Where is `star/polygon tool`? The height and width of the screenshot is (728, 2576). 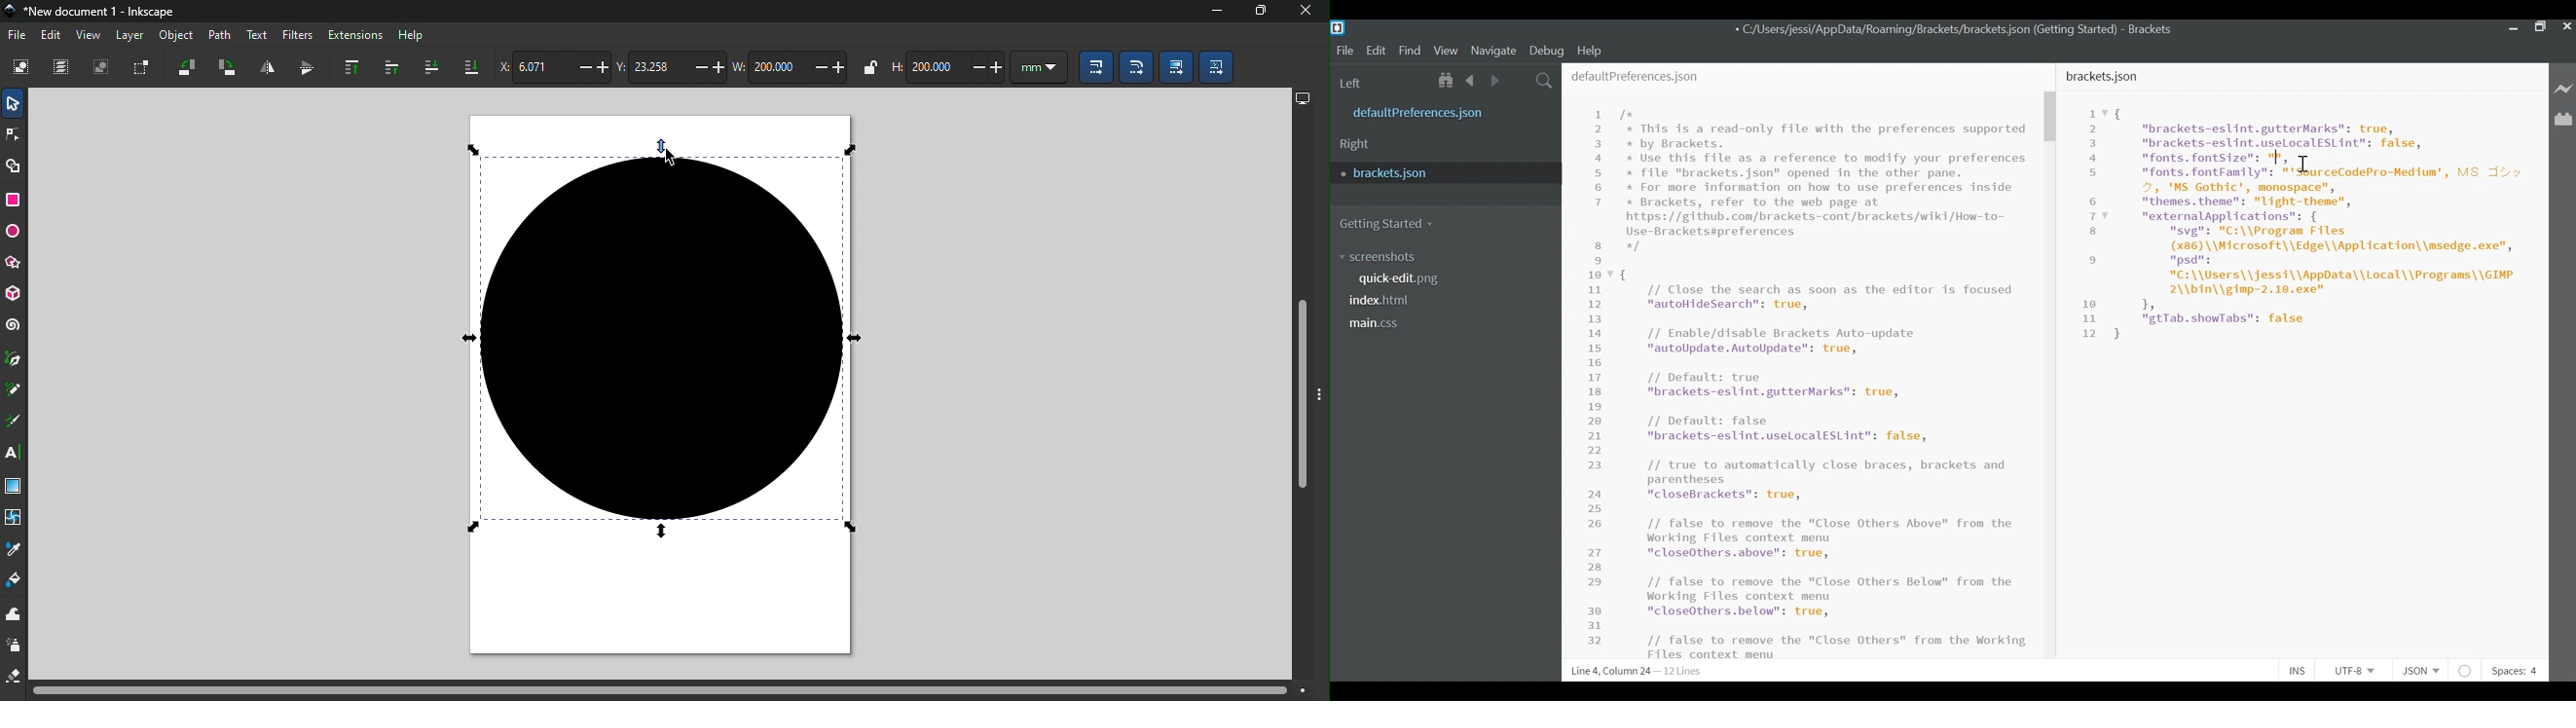
star/polygon tool is located at coordinates (14, 262).